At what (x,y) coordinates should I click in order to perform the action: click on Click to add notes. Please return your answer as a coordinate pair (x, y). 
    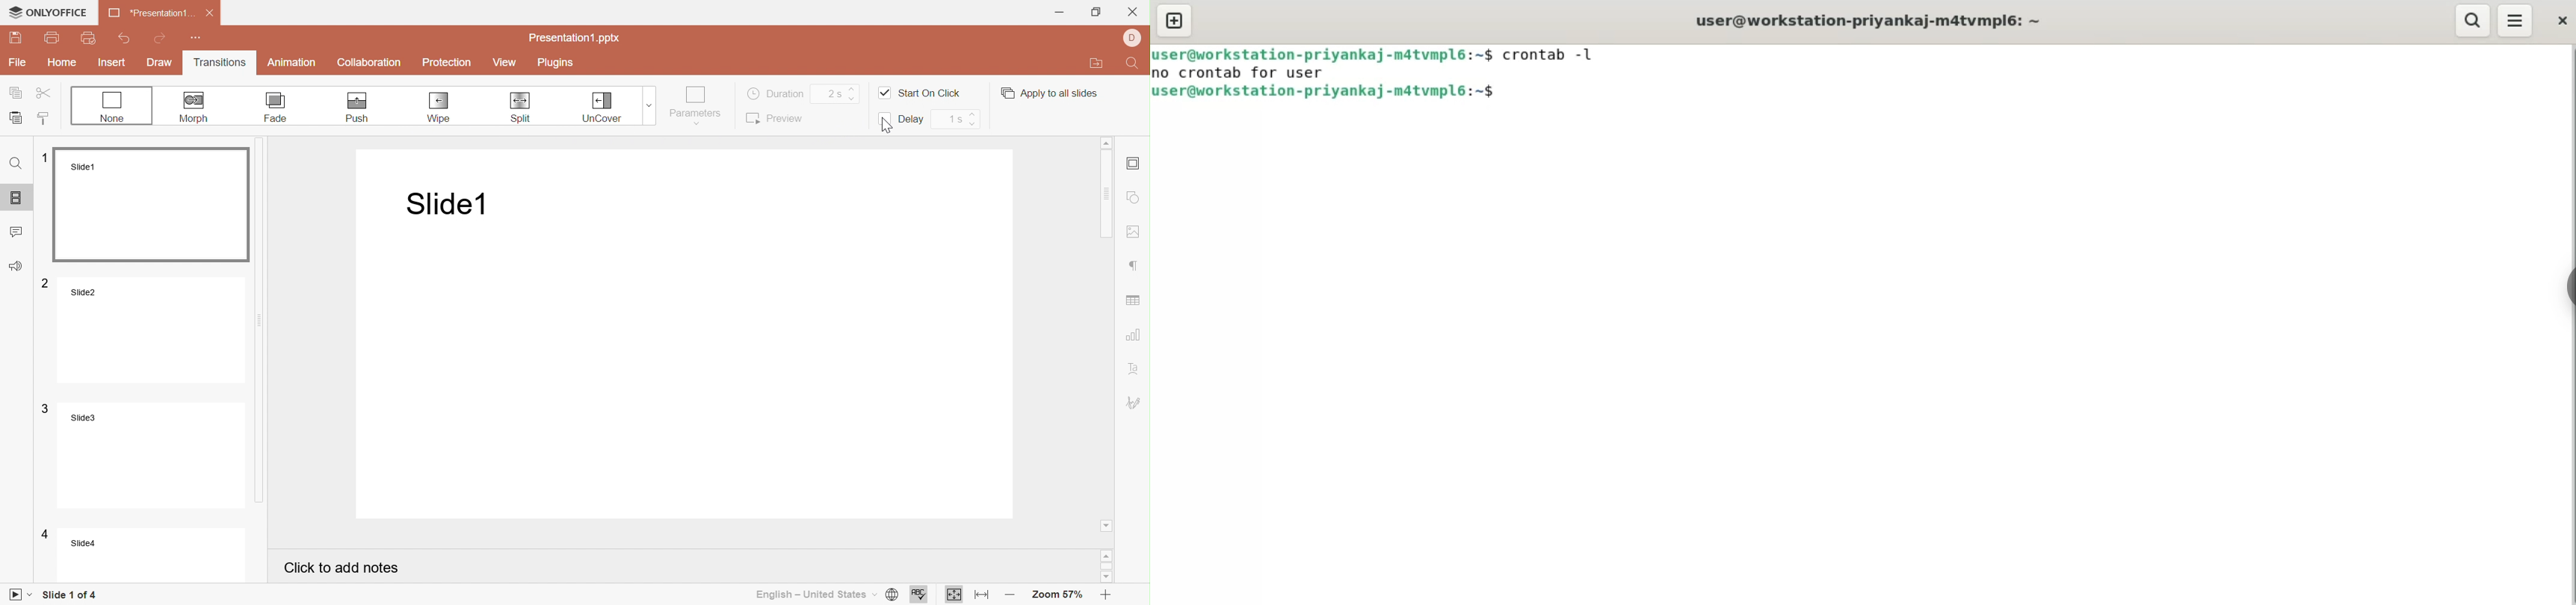
    Looking at the image, I should click on (342, 568).